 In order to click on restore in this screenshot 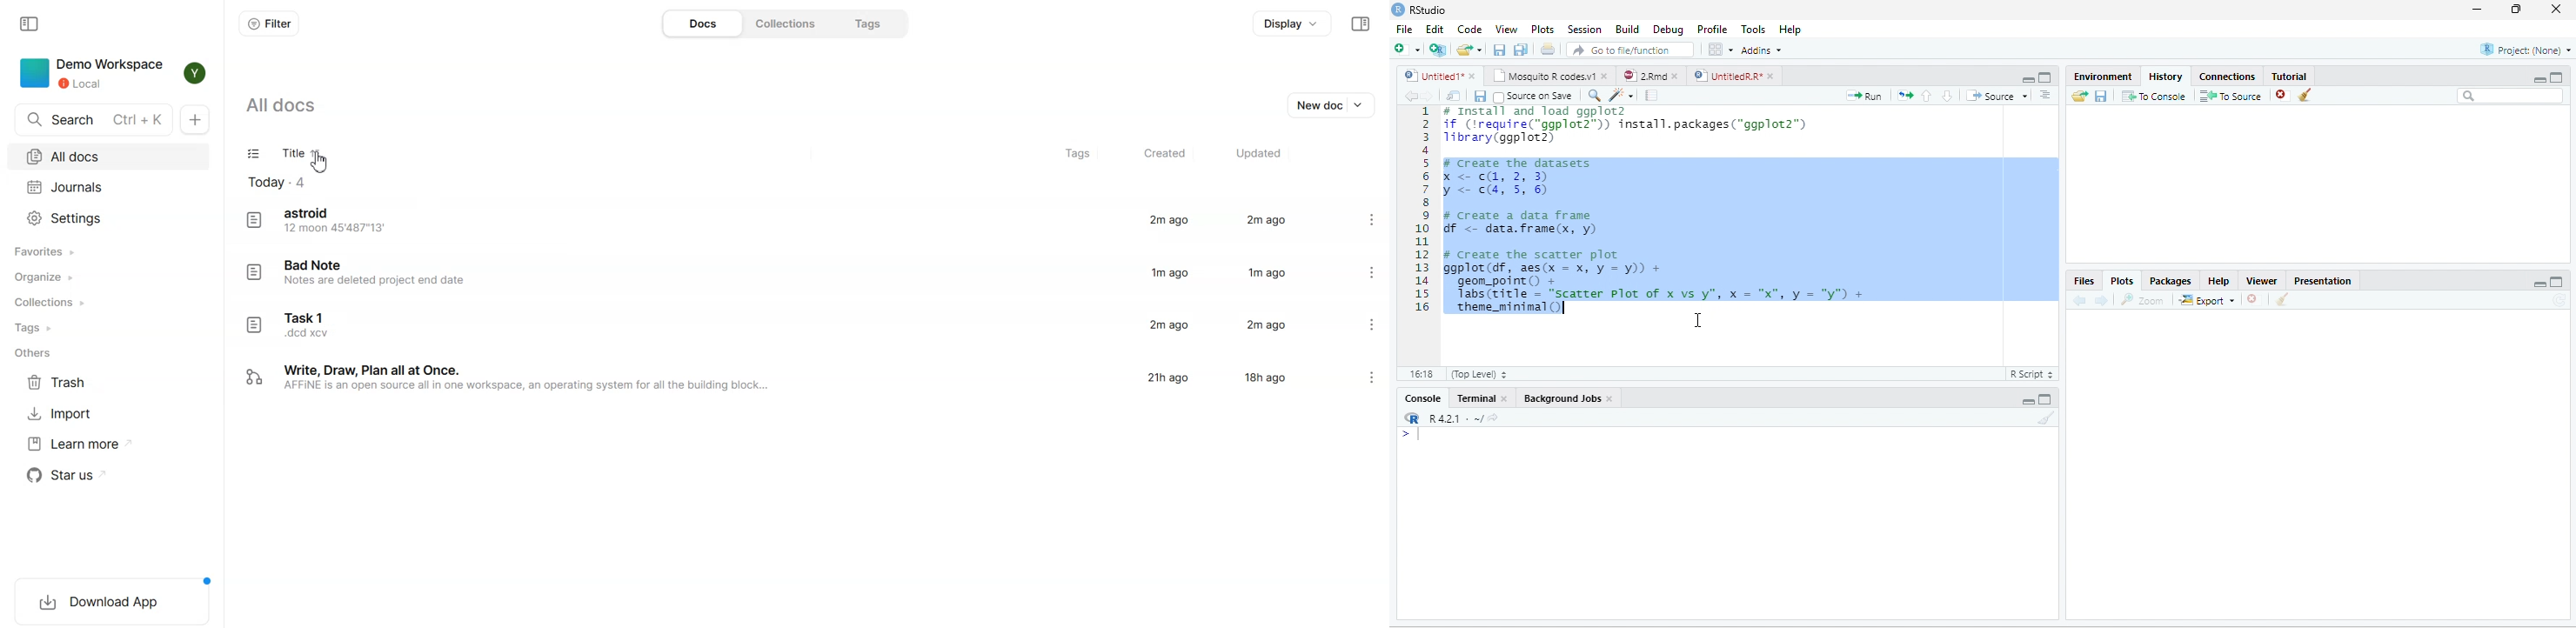, I will do `click(2518, 10)`.